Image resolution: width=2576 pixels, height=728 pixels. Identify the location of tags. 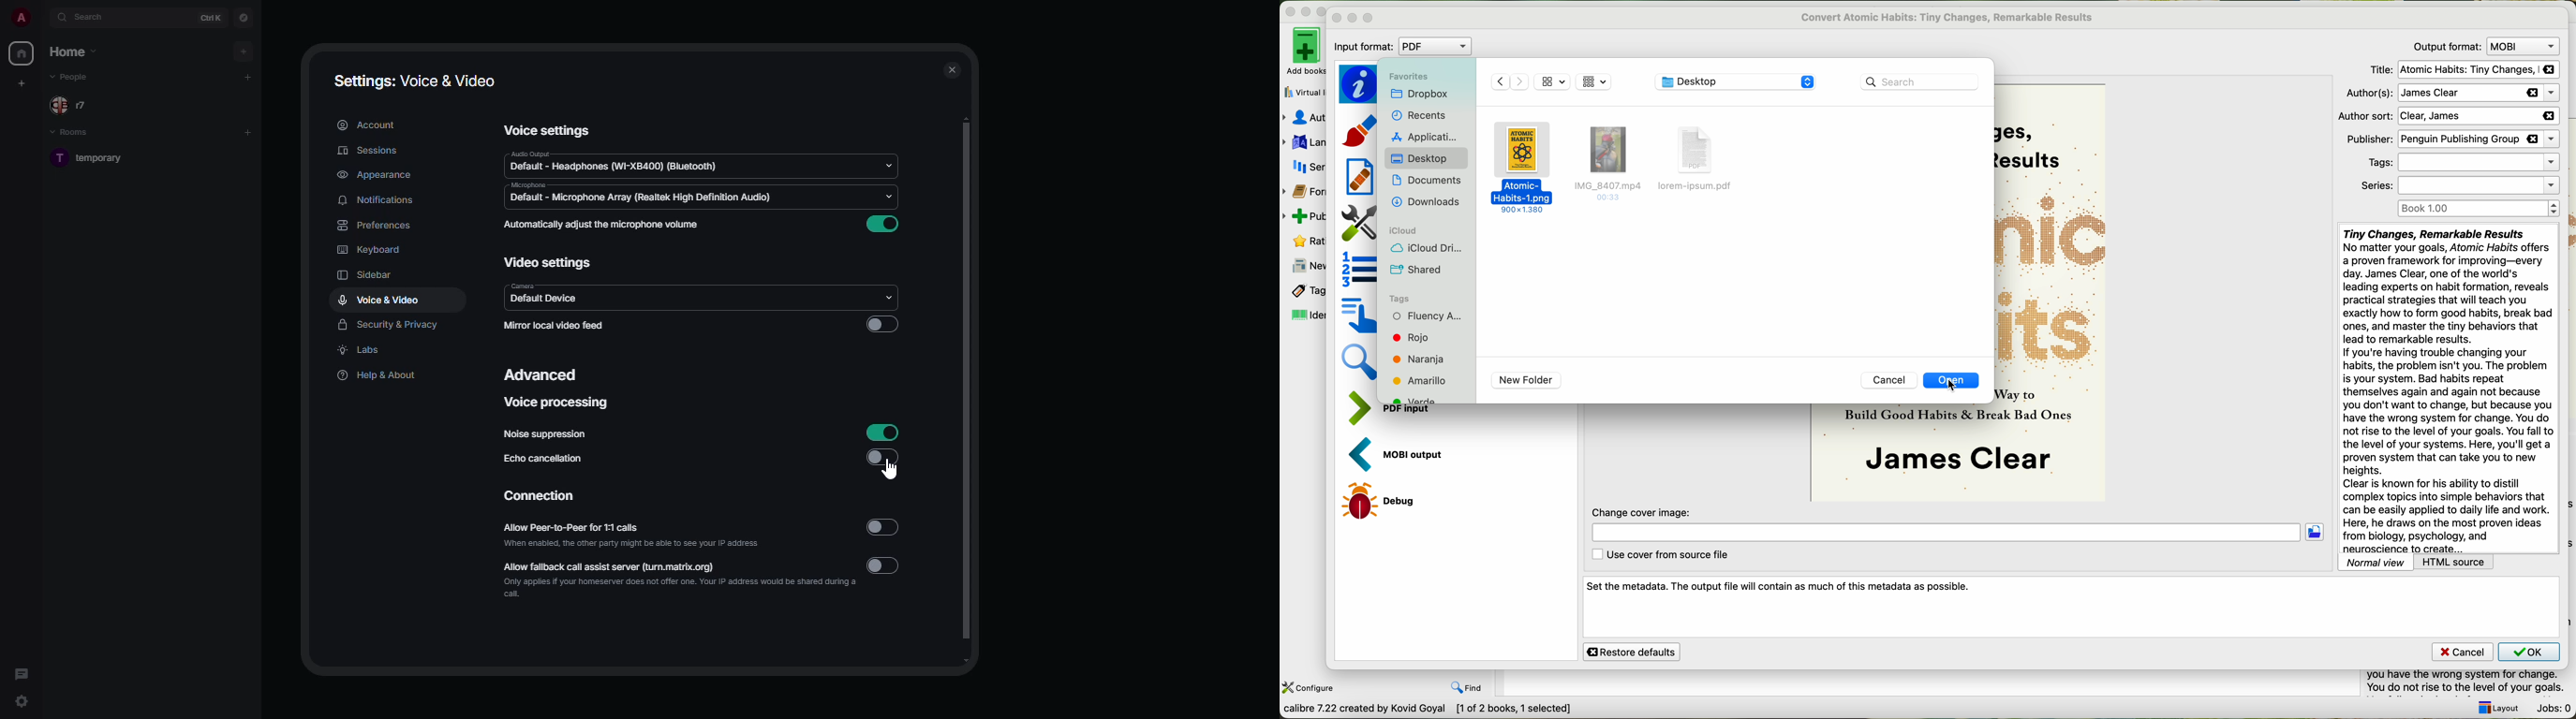
(1403, 299).